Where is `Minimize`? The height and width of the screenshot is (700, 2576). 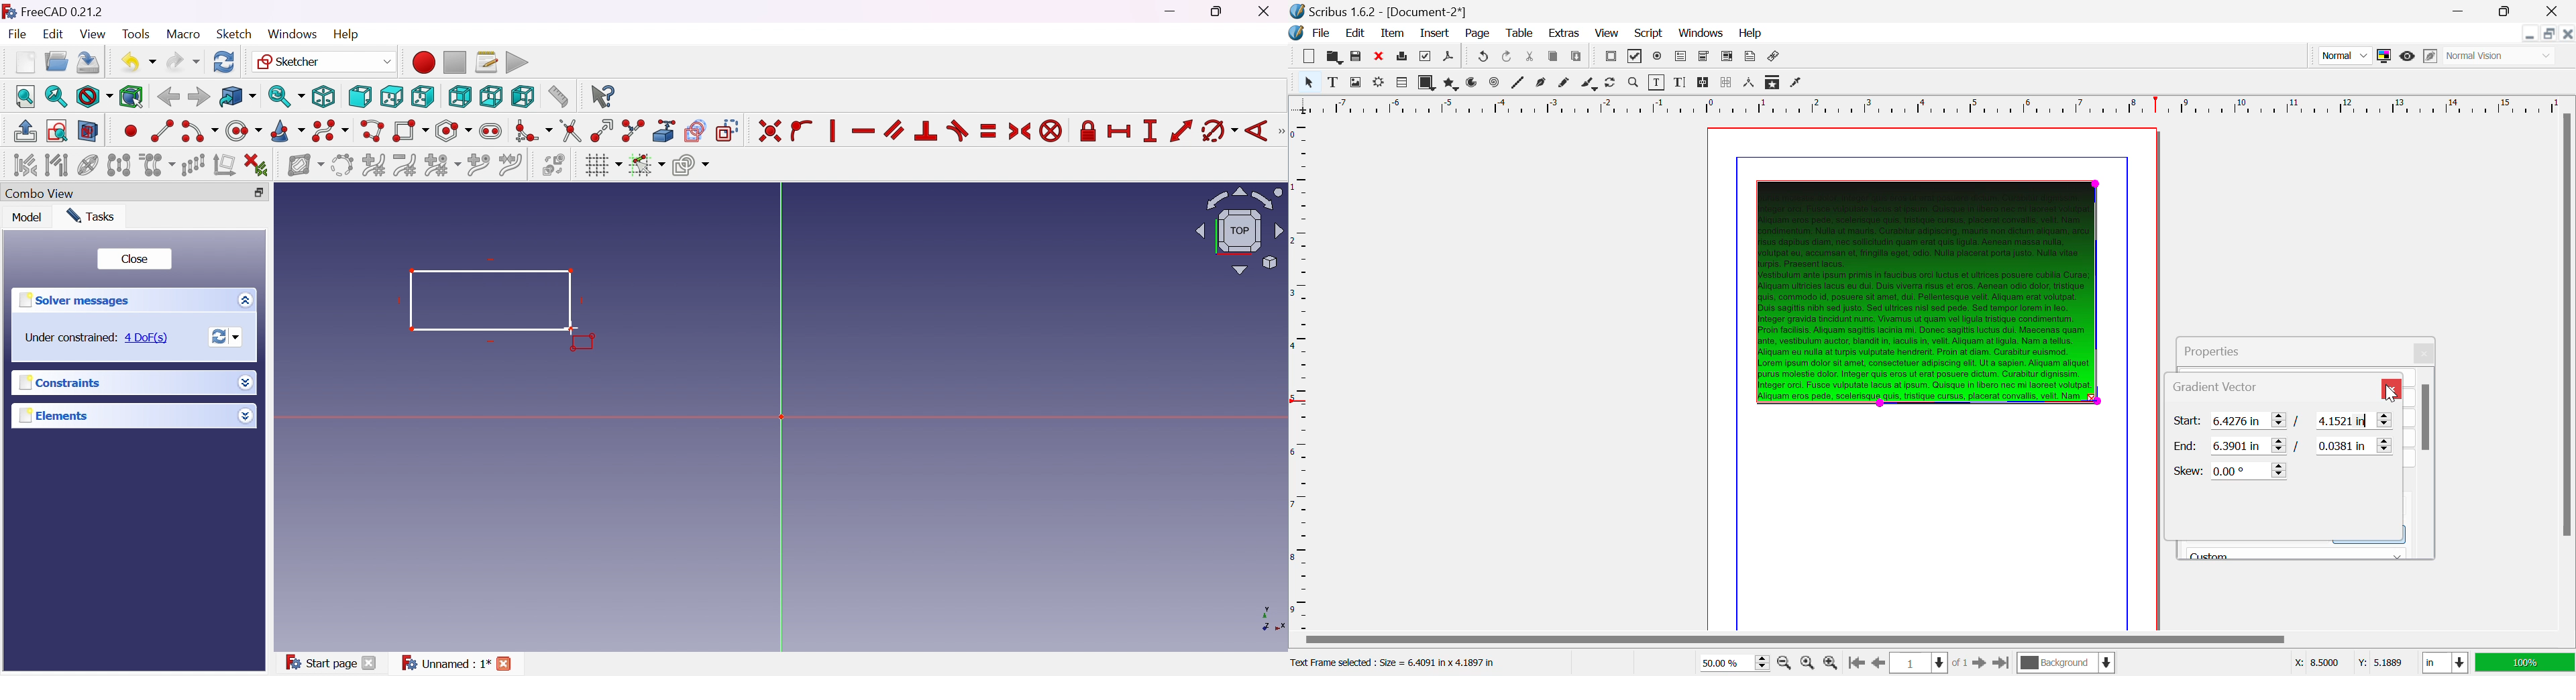 Minimize is located at coordinates (2551, 34).